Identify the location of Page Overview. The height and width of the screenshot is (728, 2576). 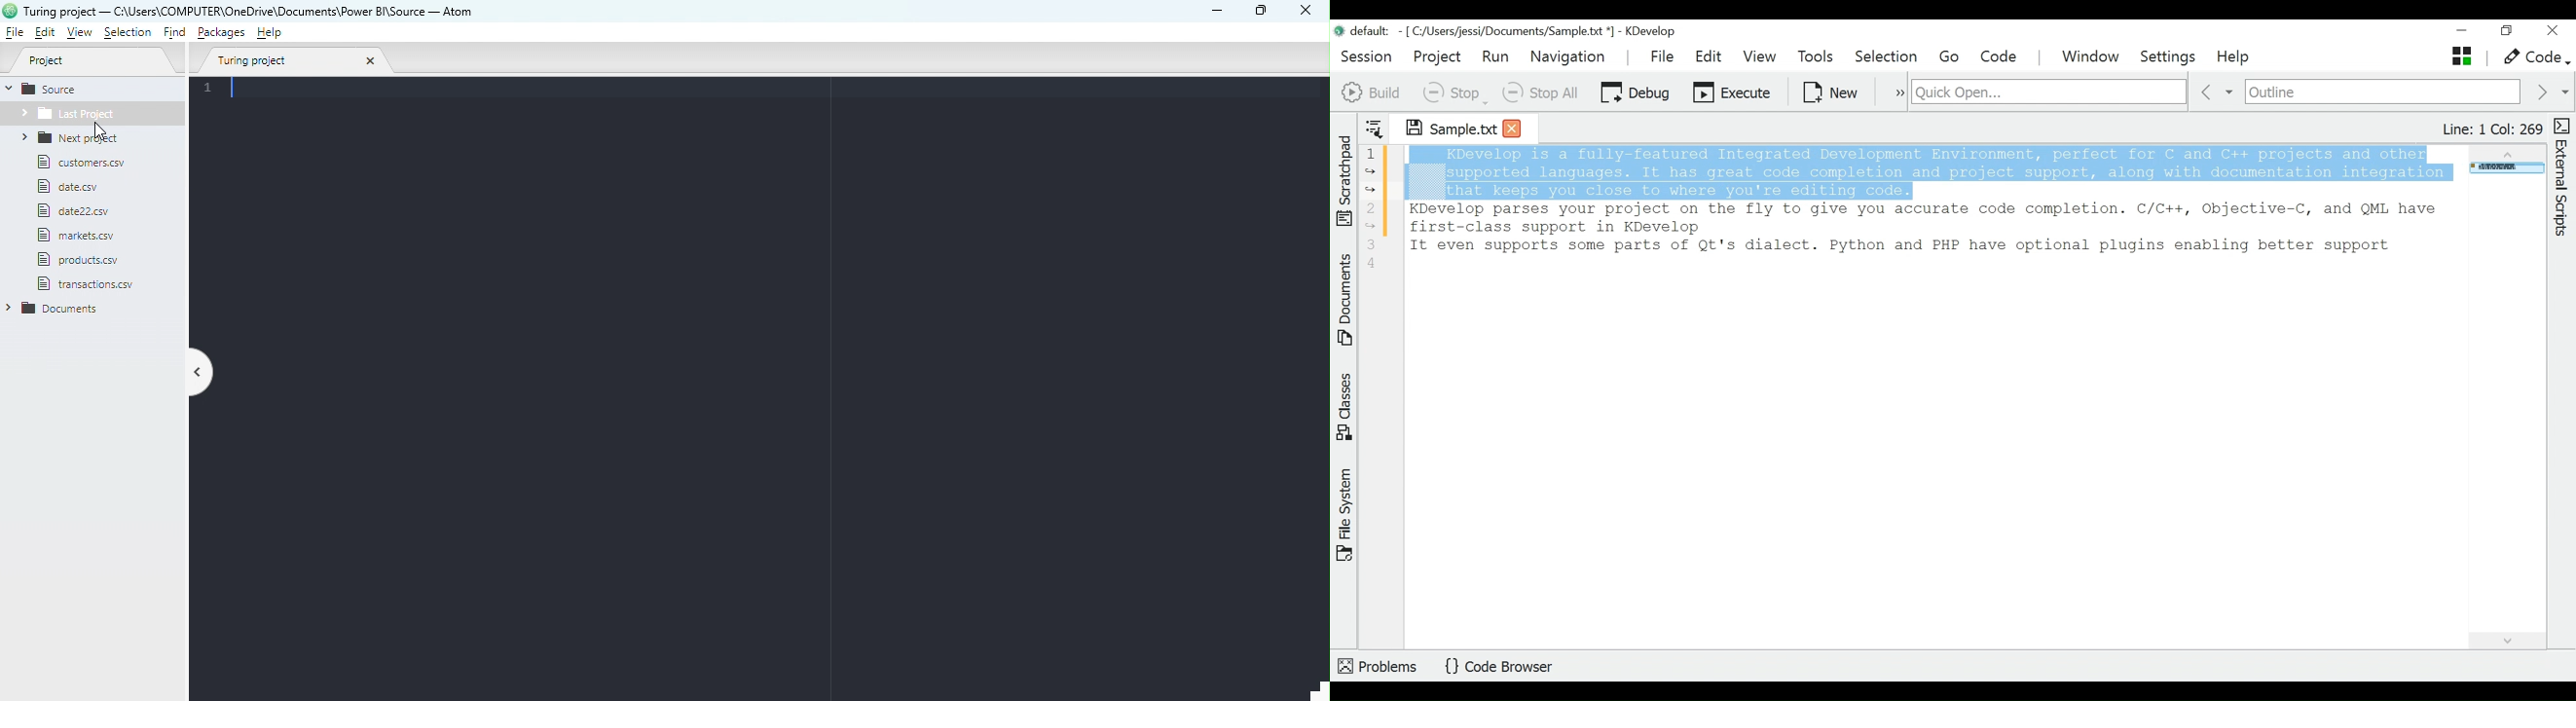
(2505, 169).